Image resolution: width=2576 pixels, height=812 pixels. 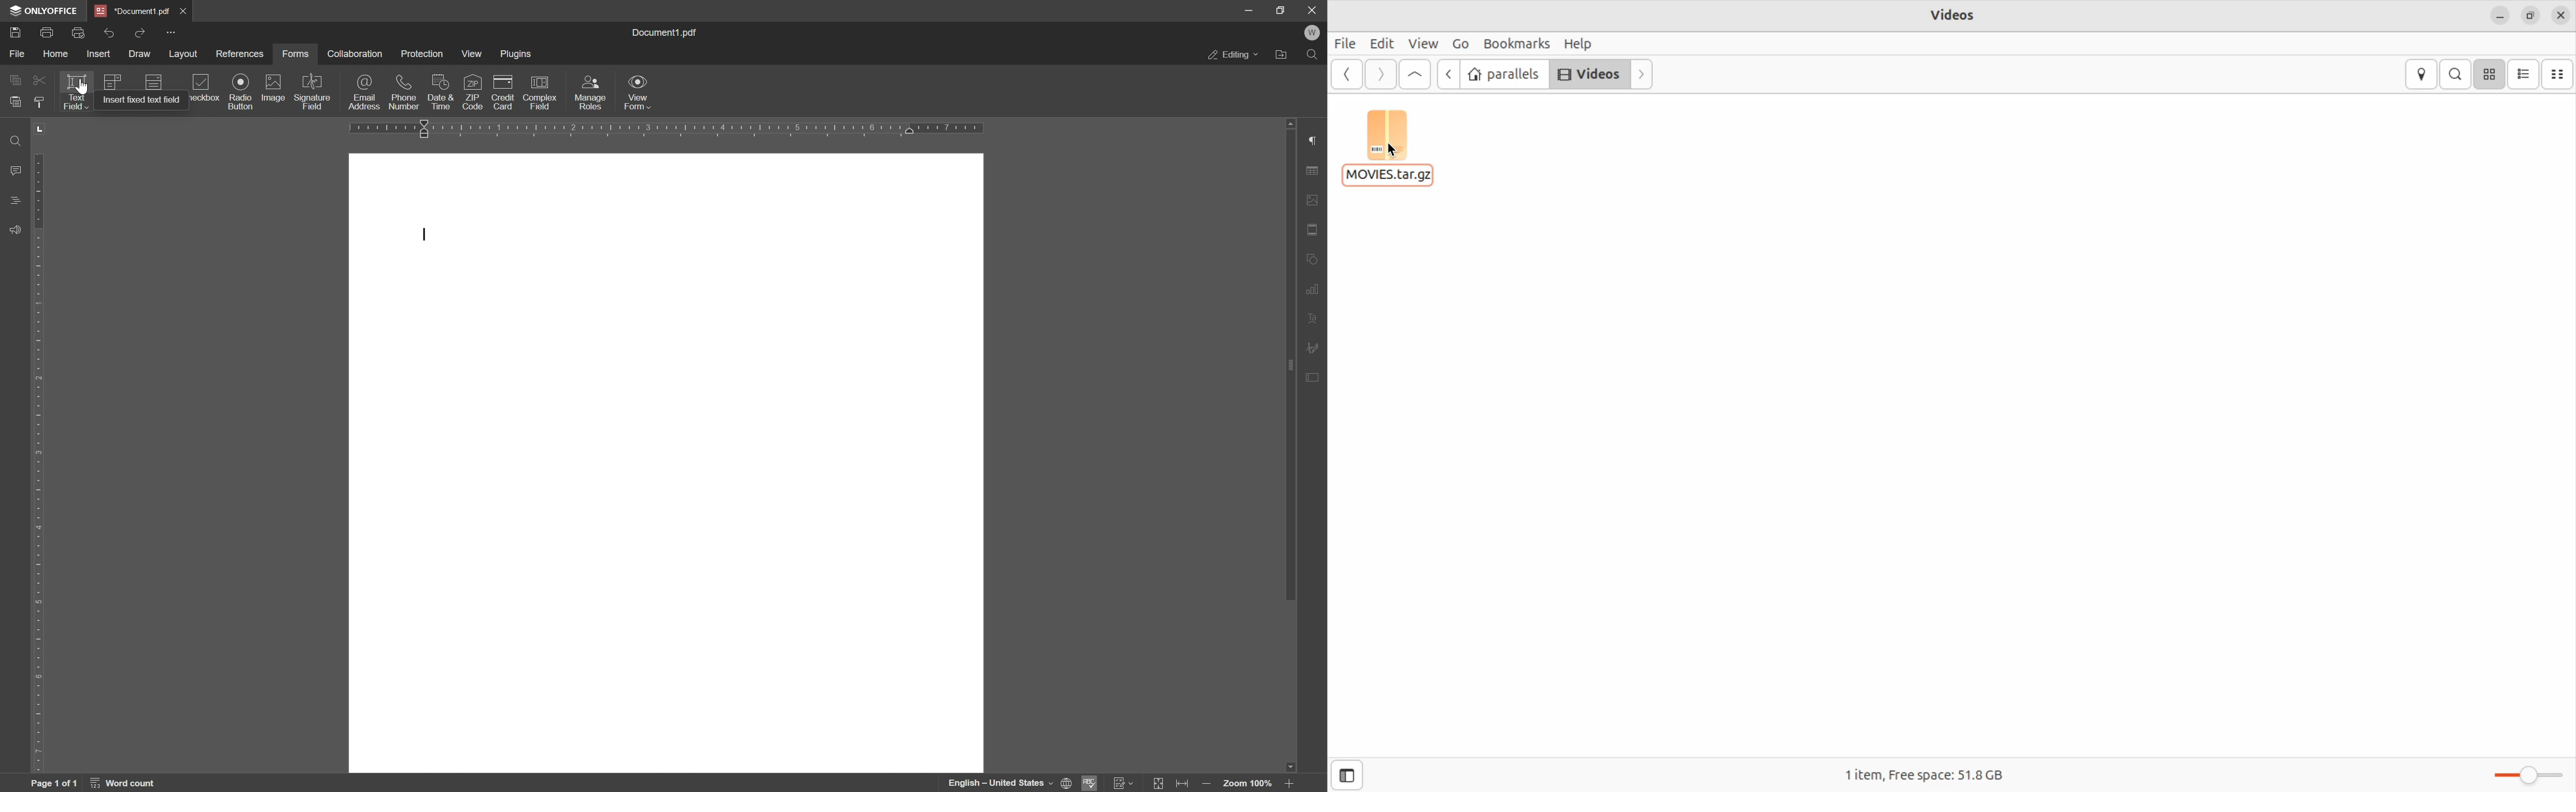 I want to click on fit to width, so click(x=1185, y=784).